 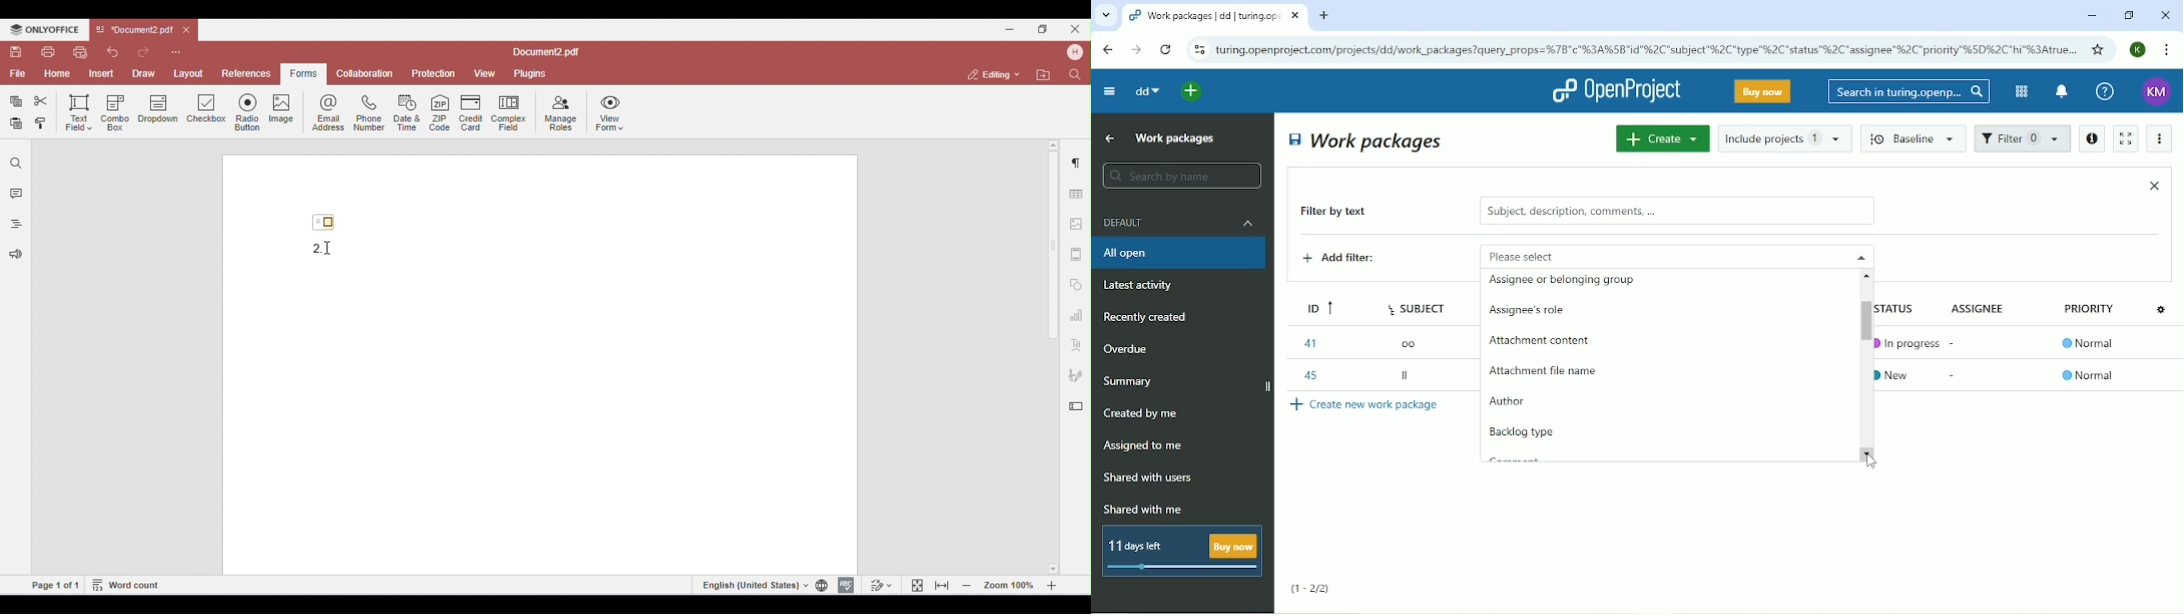 What do you see at coordinates (1859, 256) in the screenshot?
I see `close drop down menu` at bounding box center [1859, 256].